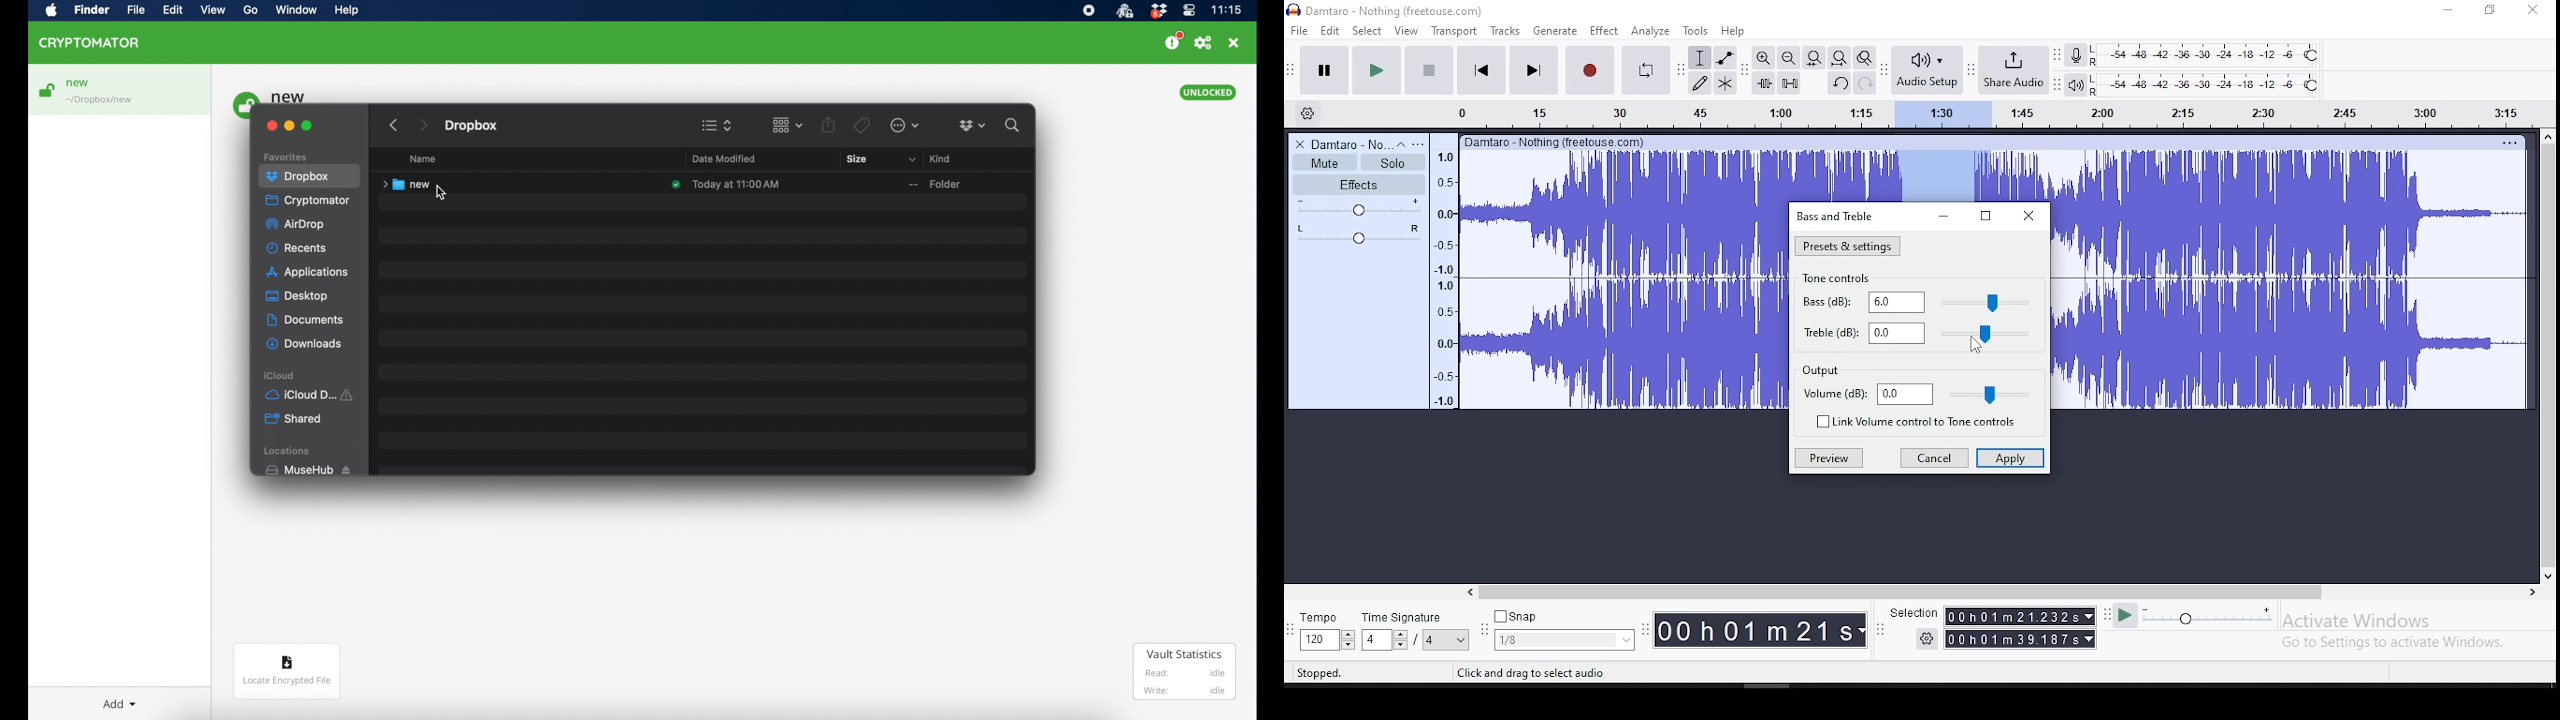 The height and width of the screenshot is (728, 2576). What do you see at coordinates (1821, 372) in the screenshot?
I see `output` at bounding box center [1821, 372].